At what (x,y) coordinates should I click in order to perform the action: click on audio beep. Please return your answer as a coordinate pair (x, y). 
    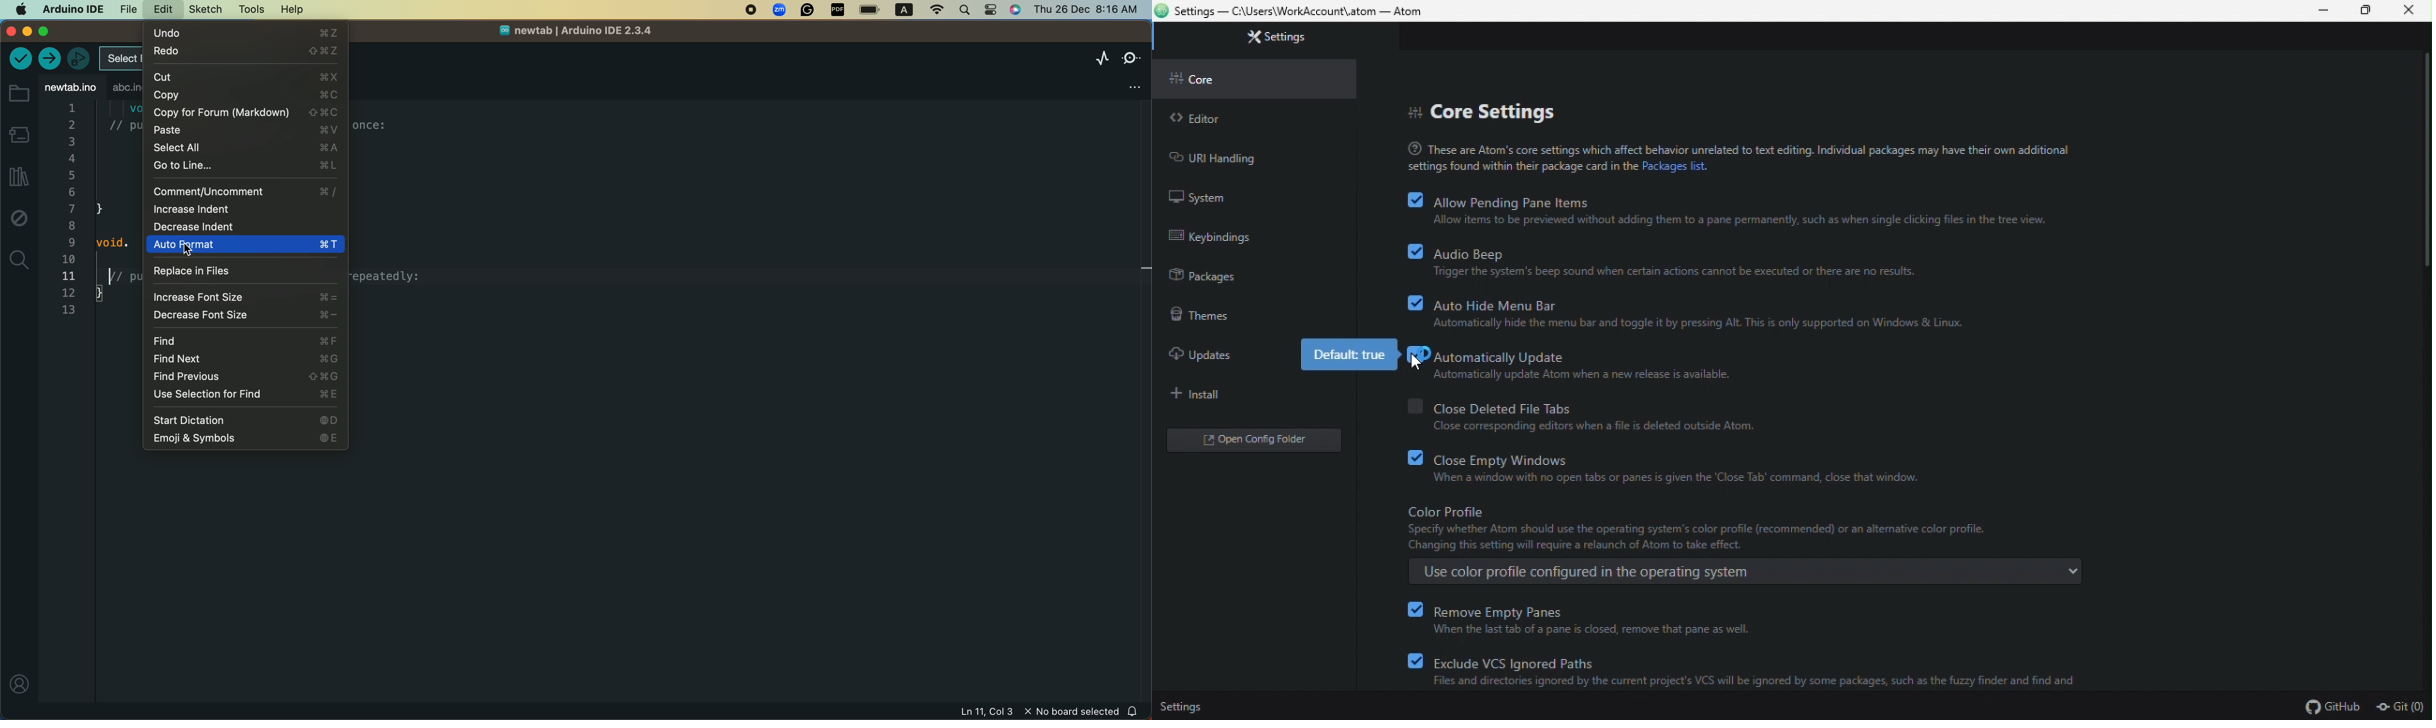
    Looking at the image, I should click on (1666, 262).